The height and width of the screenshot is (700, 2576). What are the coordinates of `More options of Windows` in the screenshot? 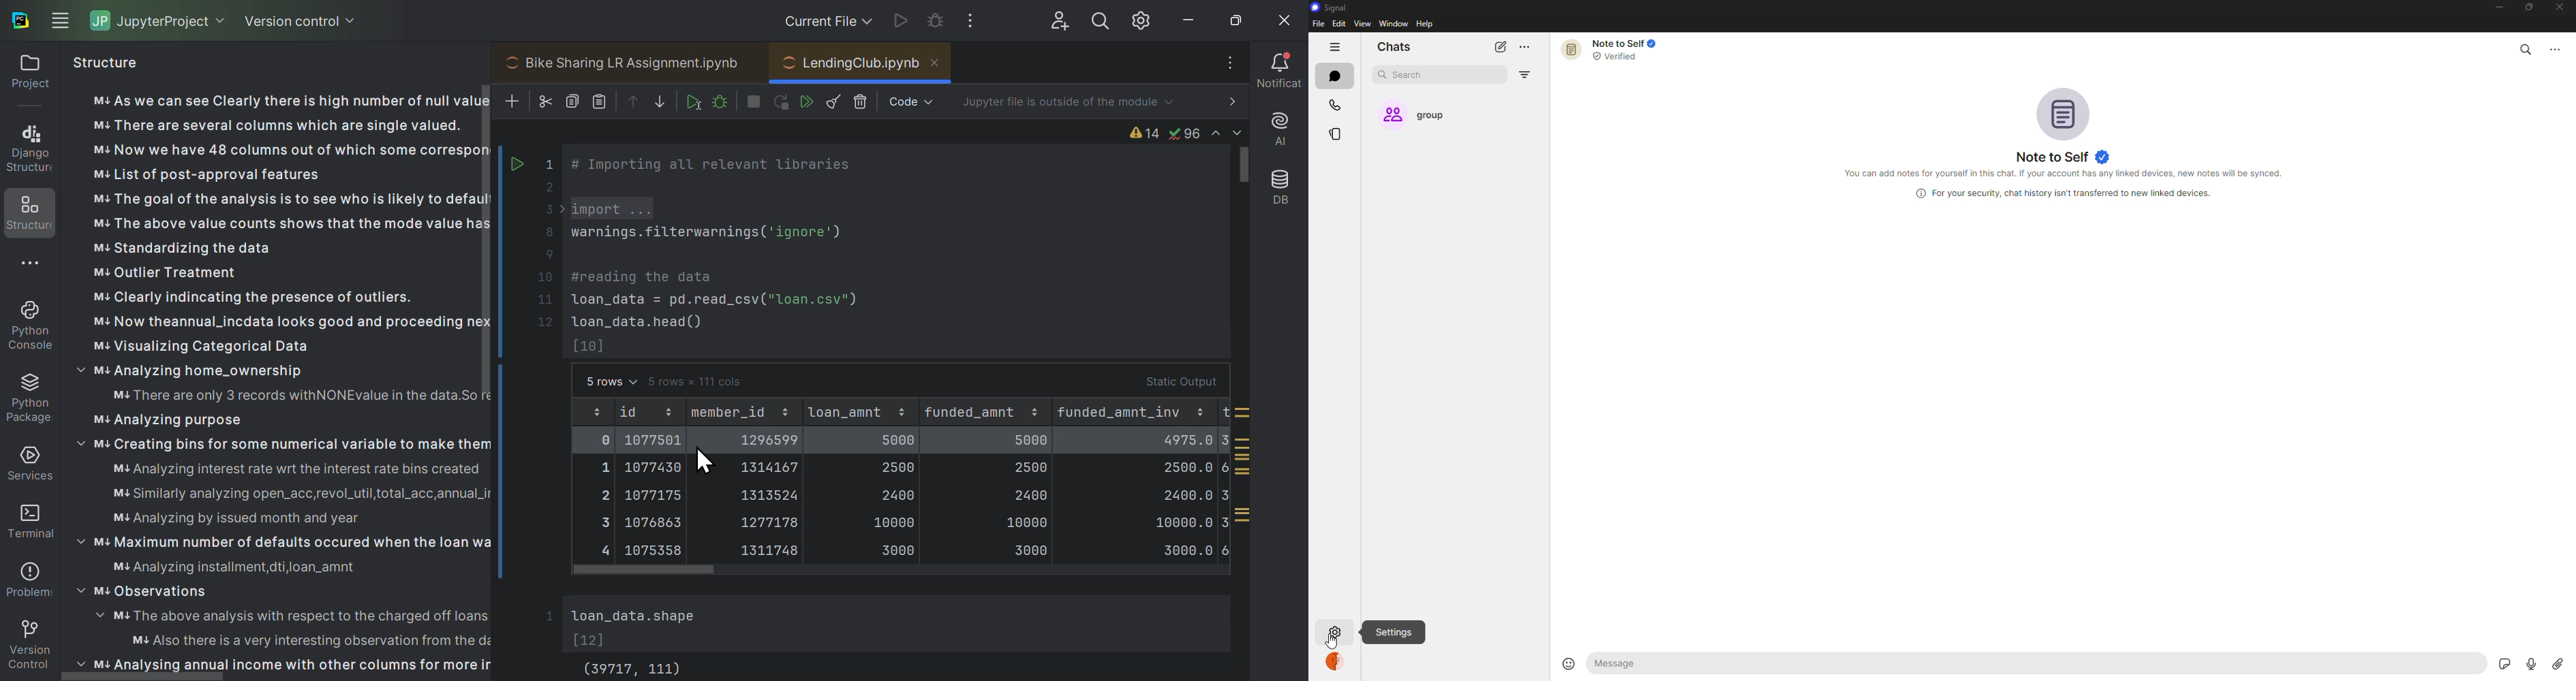 It's located at (975, 22).